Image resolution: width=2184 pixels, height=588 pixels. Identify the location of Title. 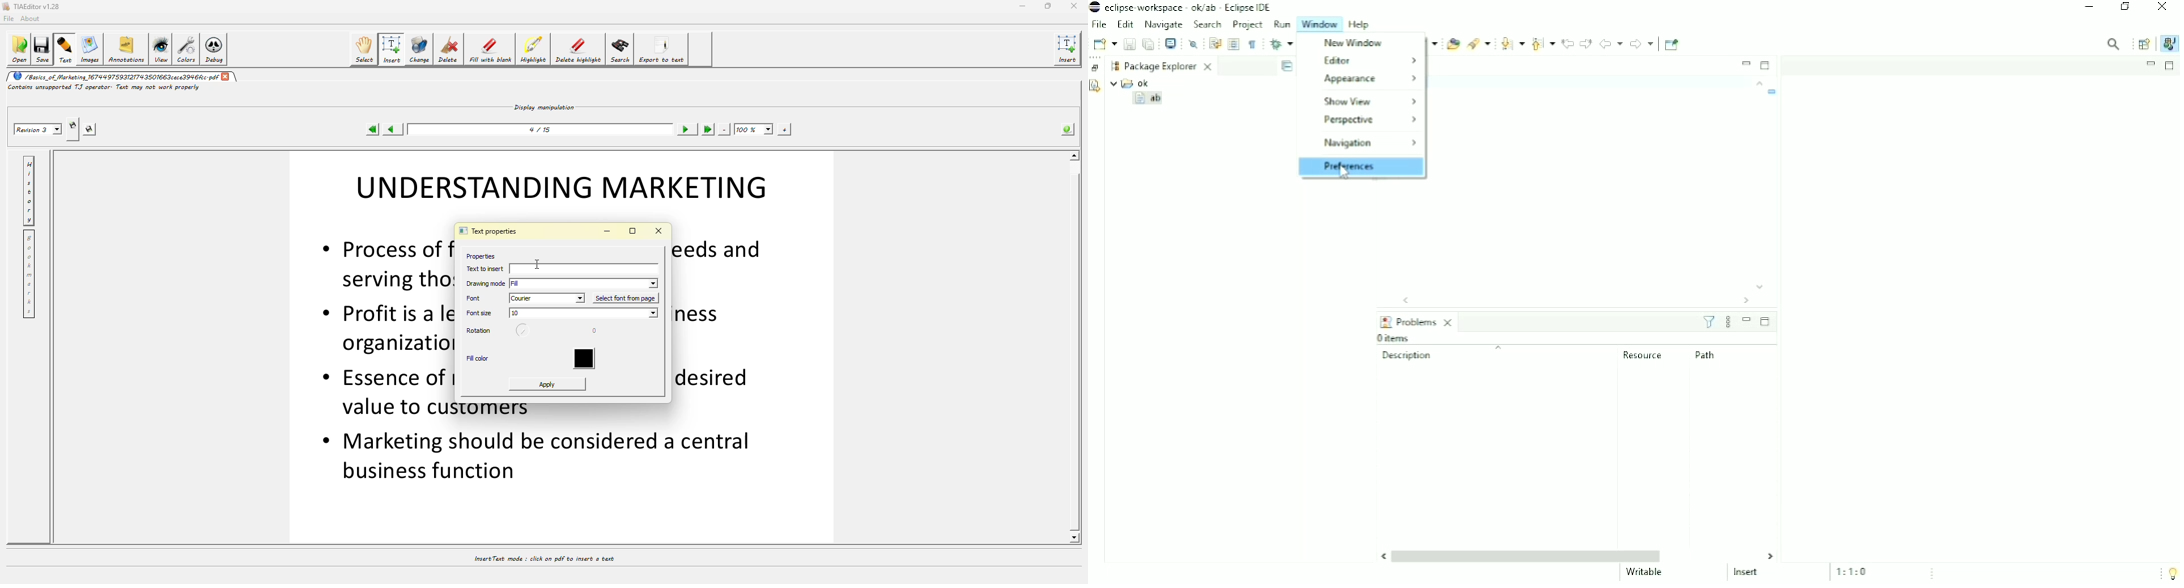
(1186, 8).